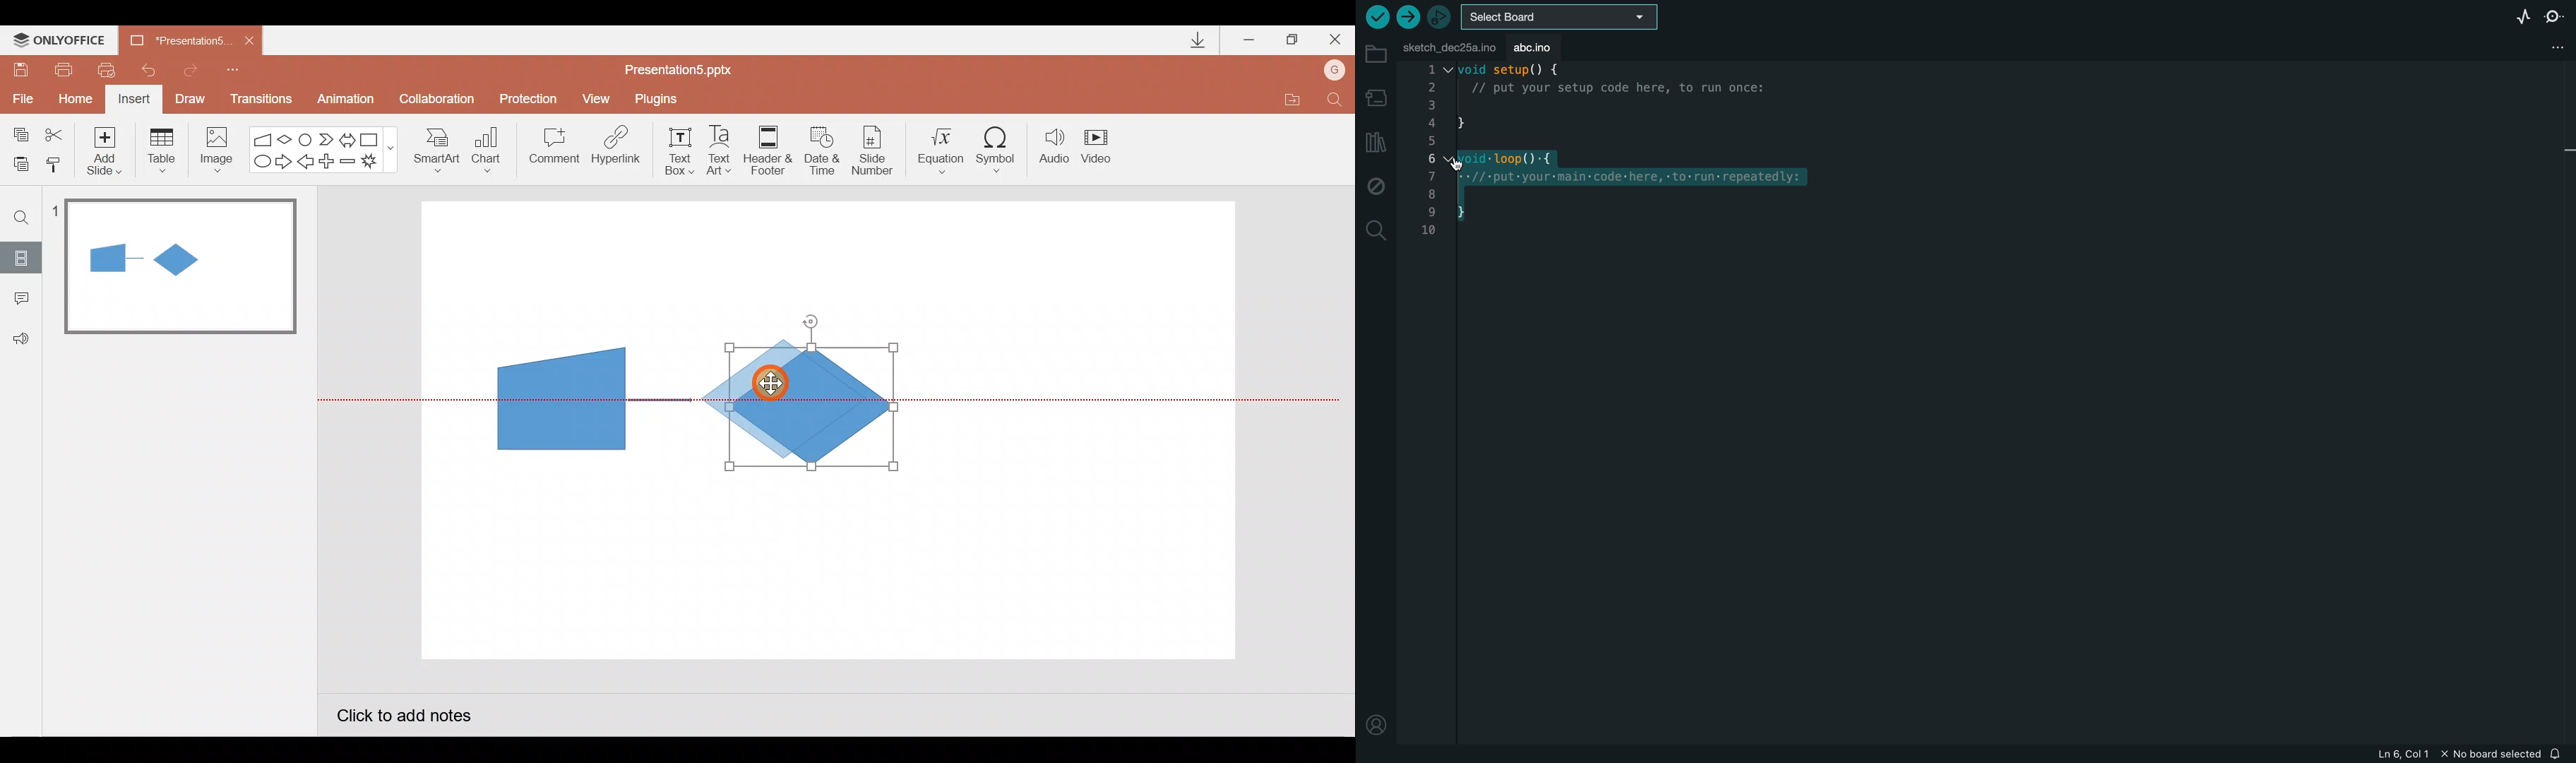  Describe the element at coordinates (378, 163) in the screenshot. I see `Explosion 1` at that location.